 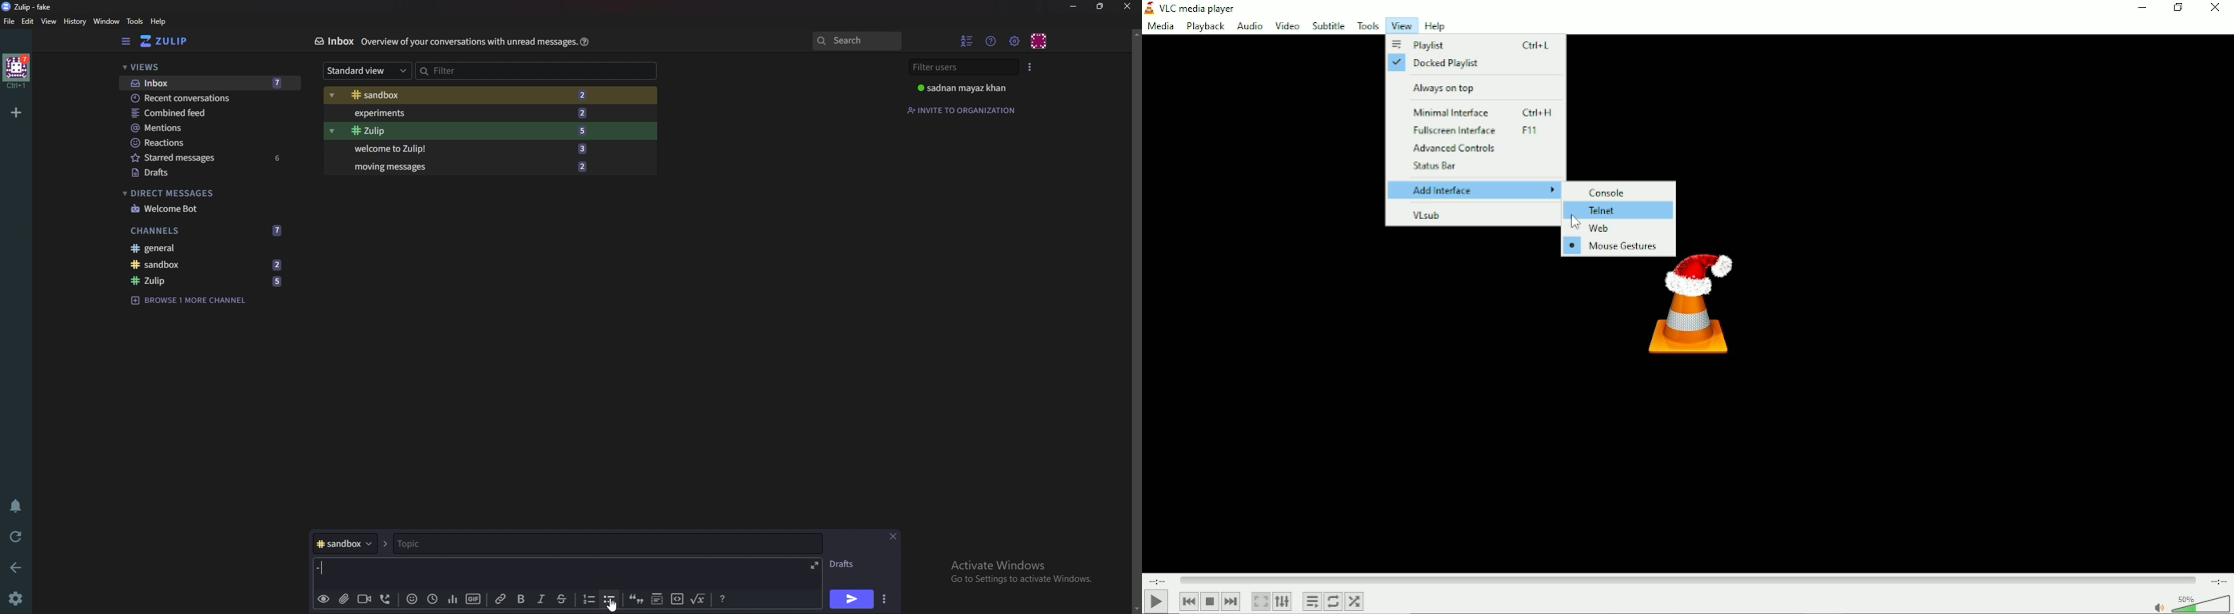 I want to click on Help, so click(x=585, y=41).